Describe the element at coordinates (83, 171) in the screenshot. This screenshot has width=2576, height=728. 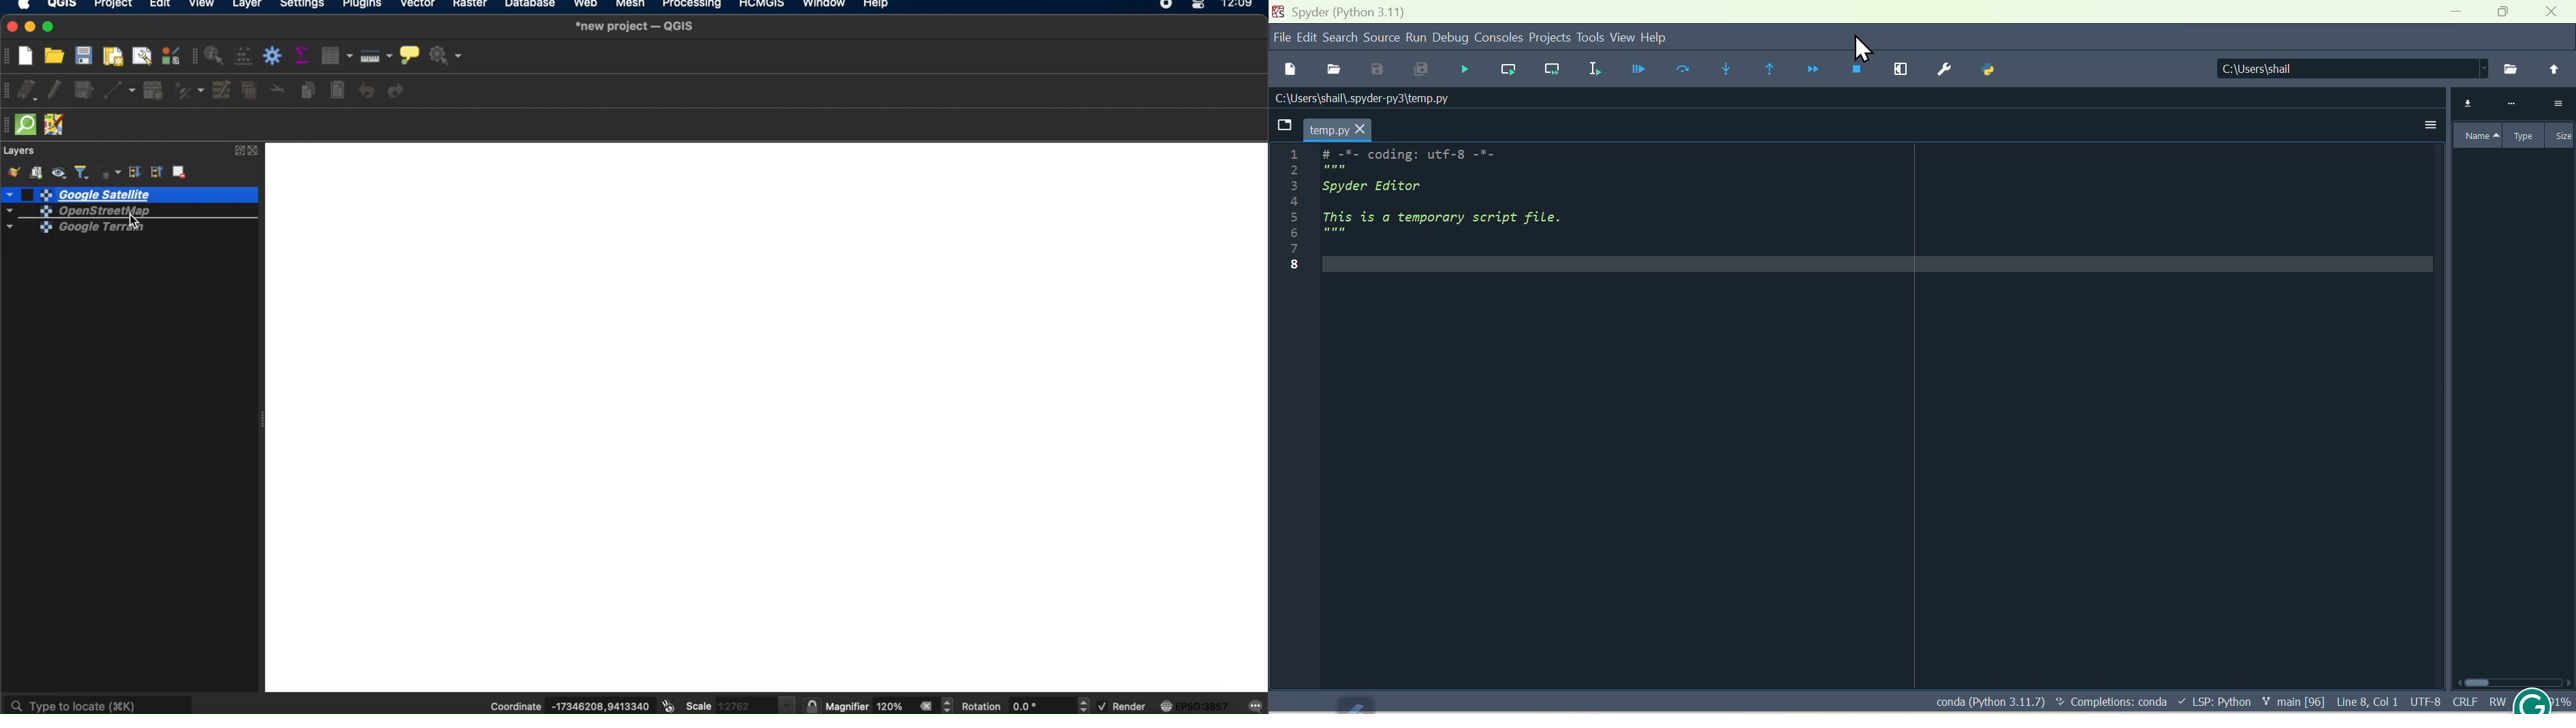
I see `filter legend` at that location.